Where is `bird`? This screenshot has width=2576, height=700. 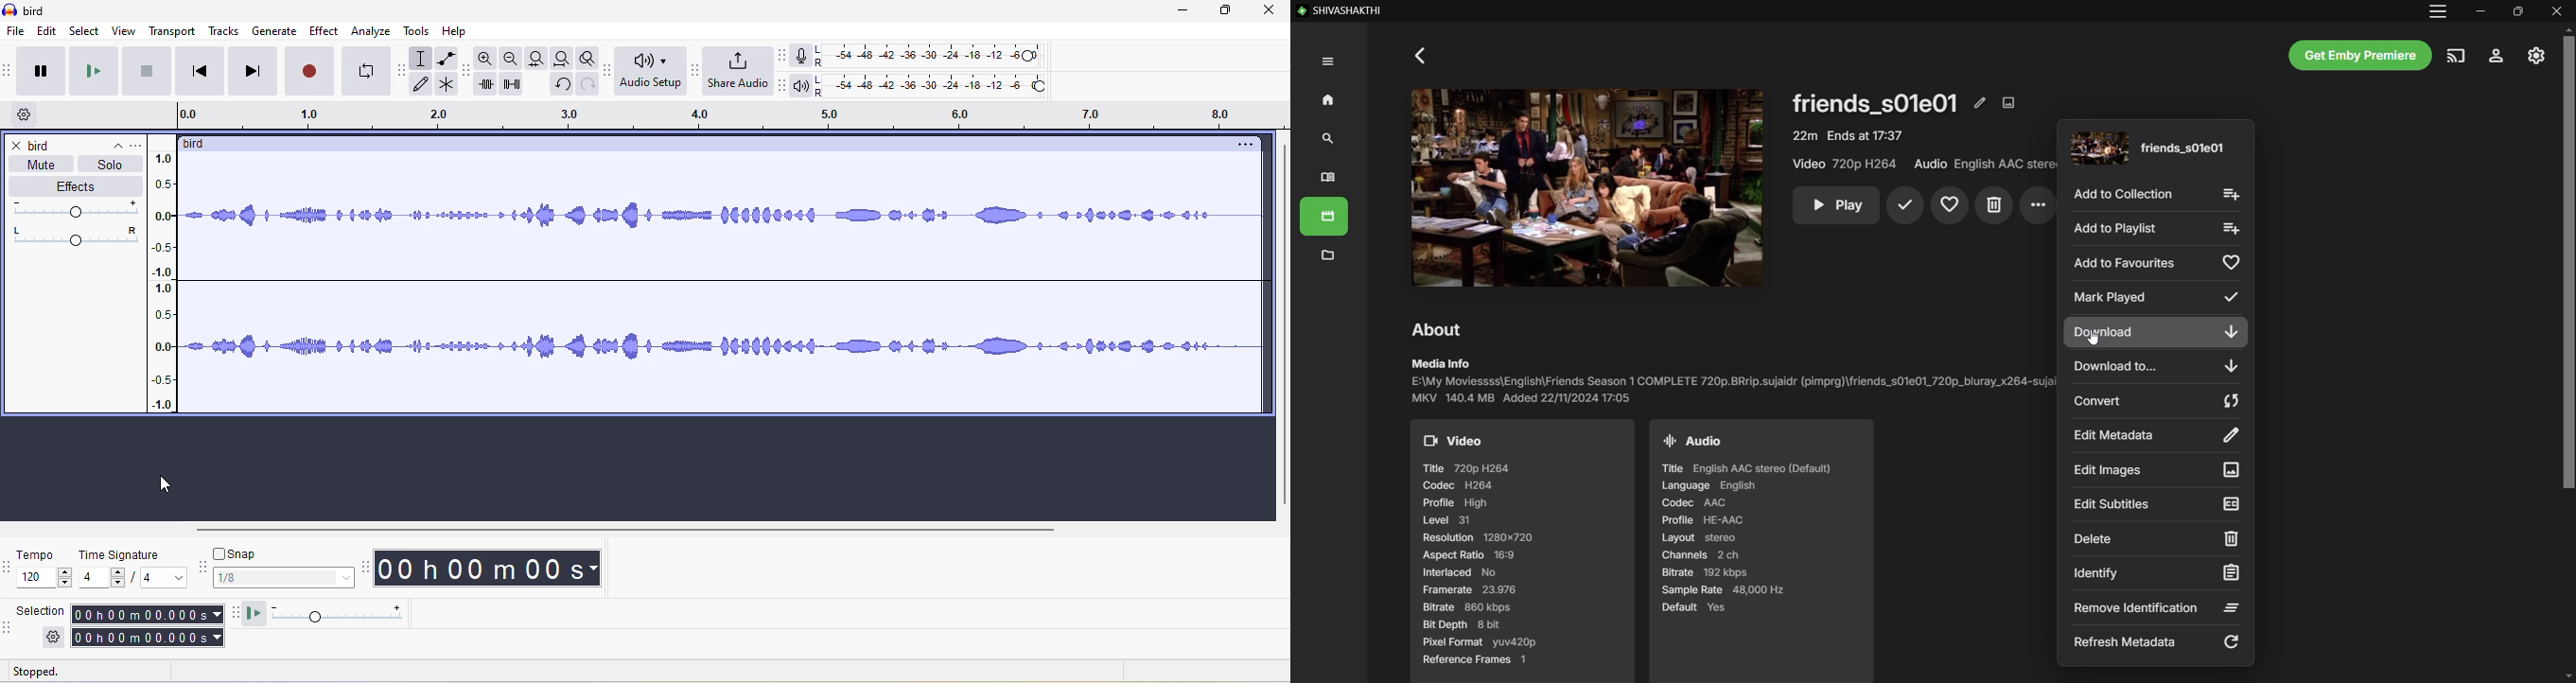 bird is located at coordinates (43, 146).